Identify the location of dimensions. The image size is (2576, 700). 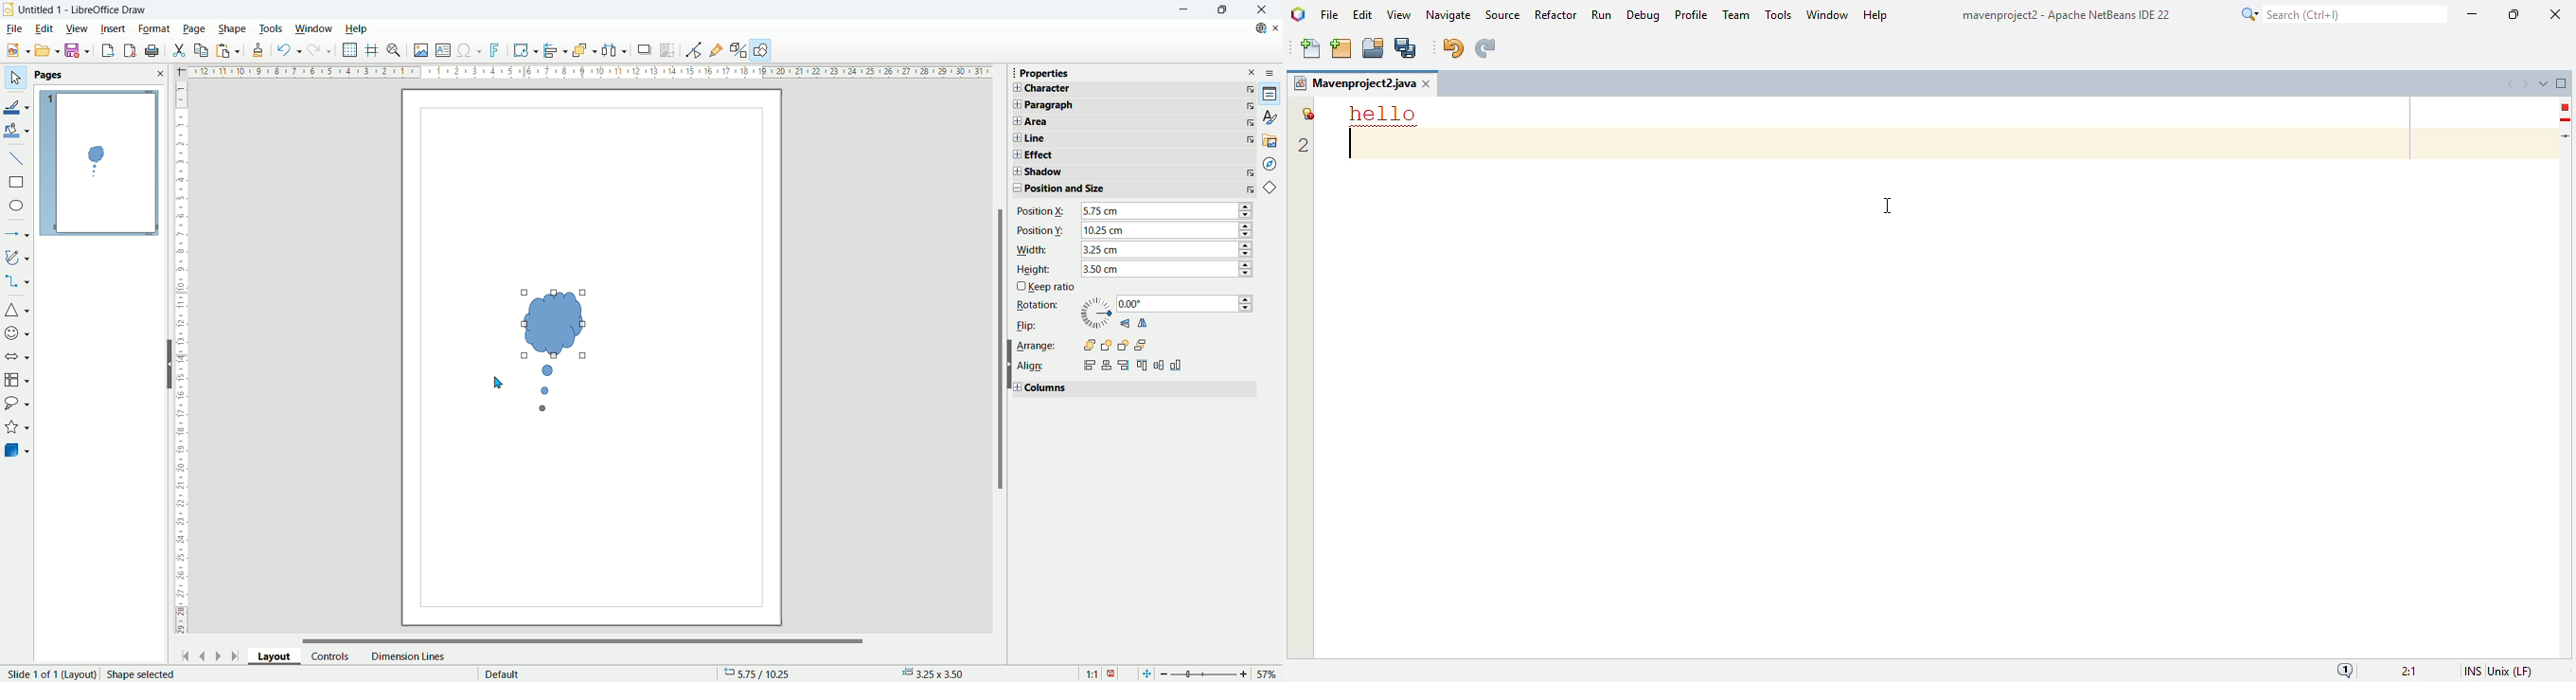
(938, 673).